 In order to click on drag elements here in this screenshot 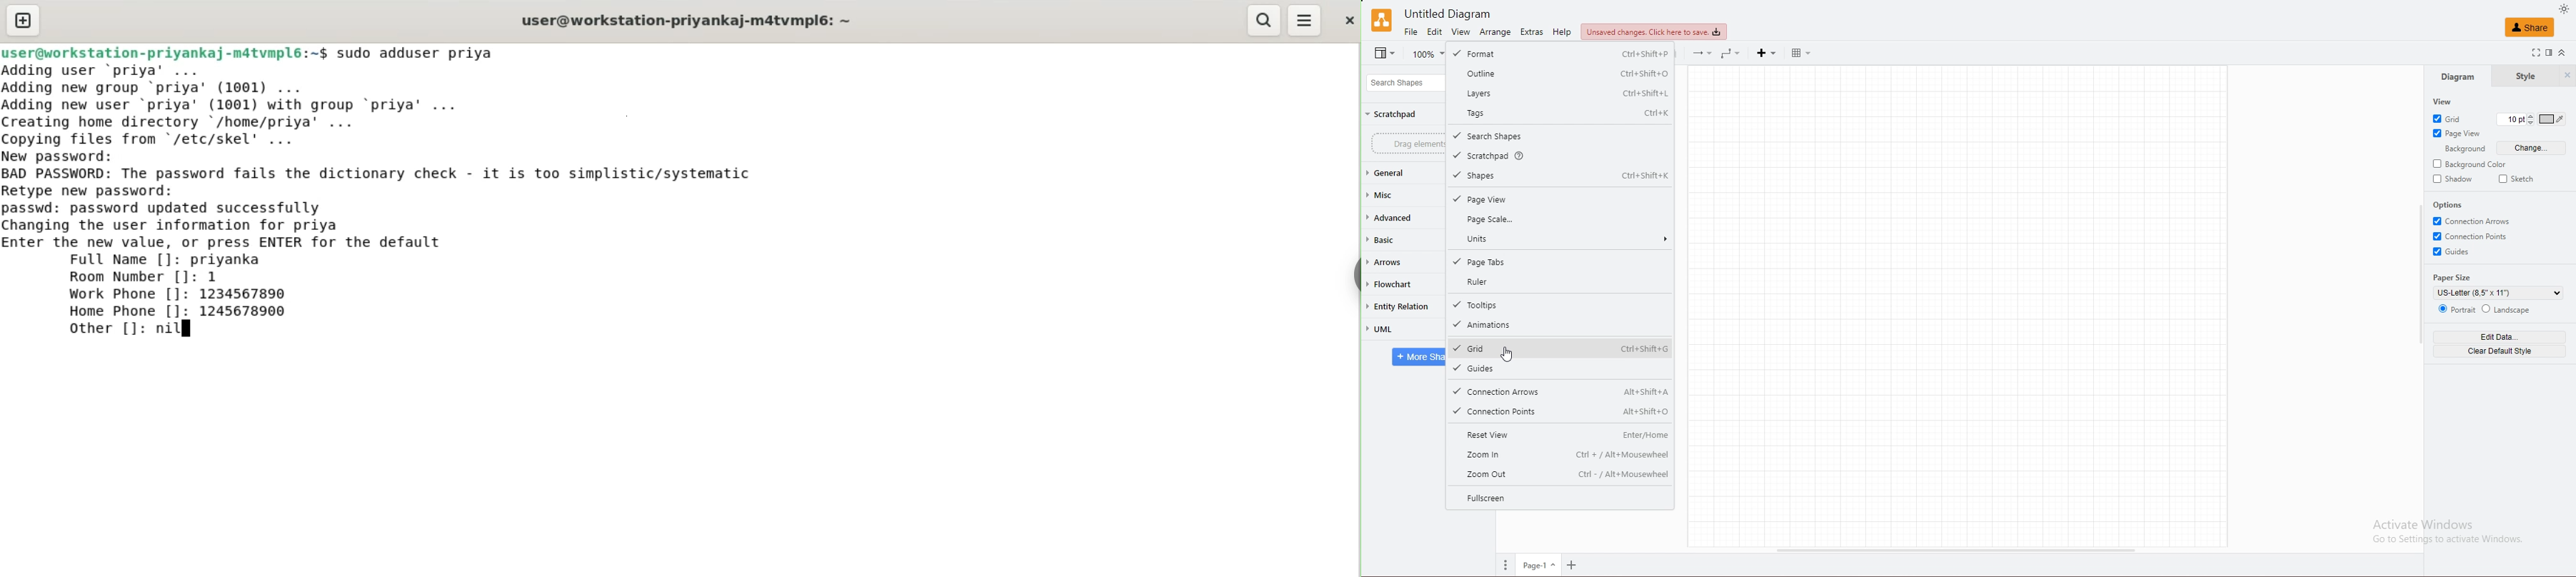, I will do `click(1409, 143)`.